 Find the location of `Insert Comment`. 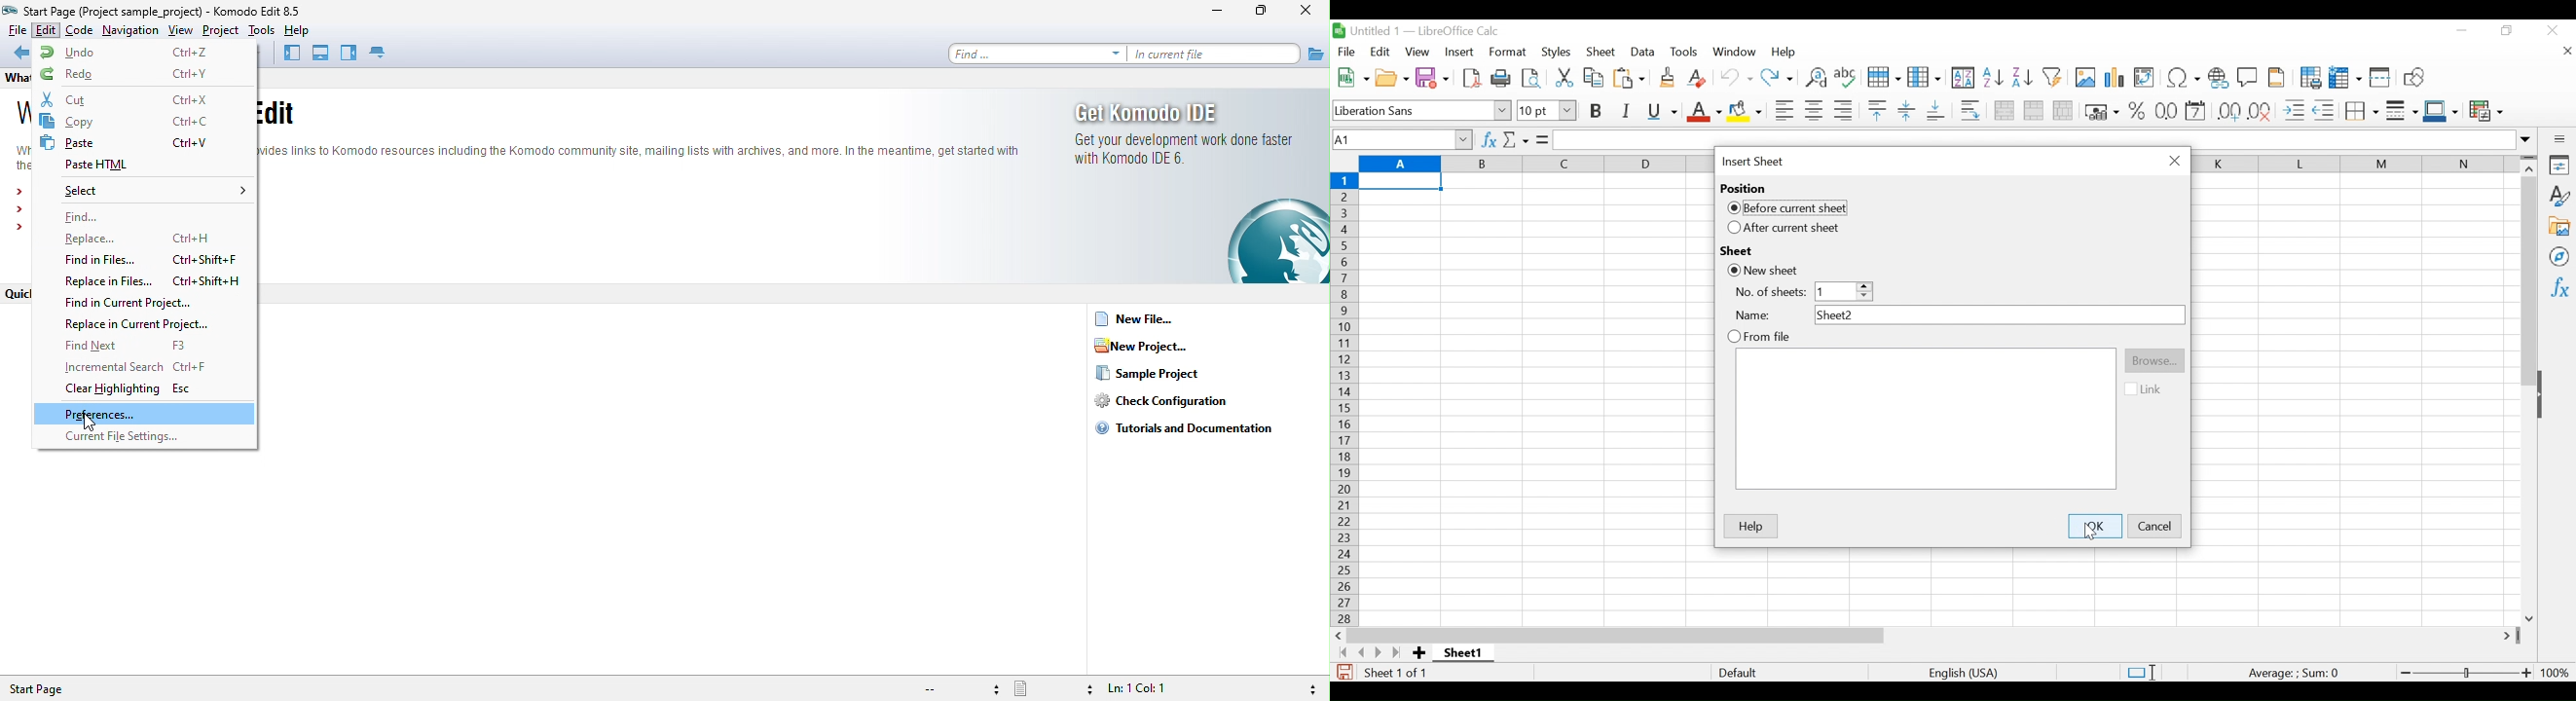

Insert Comment is located at coordinates (2246, 79).